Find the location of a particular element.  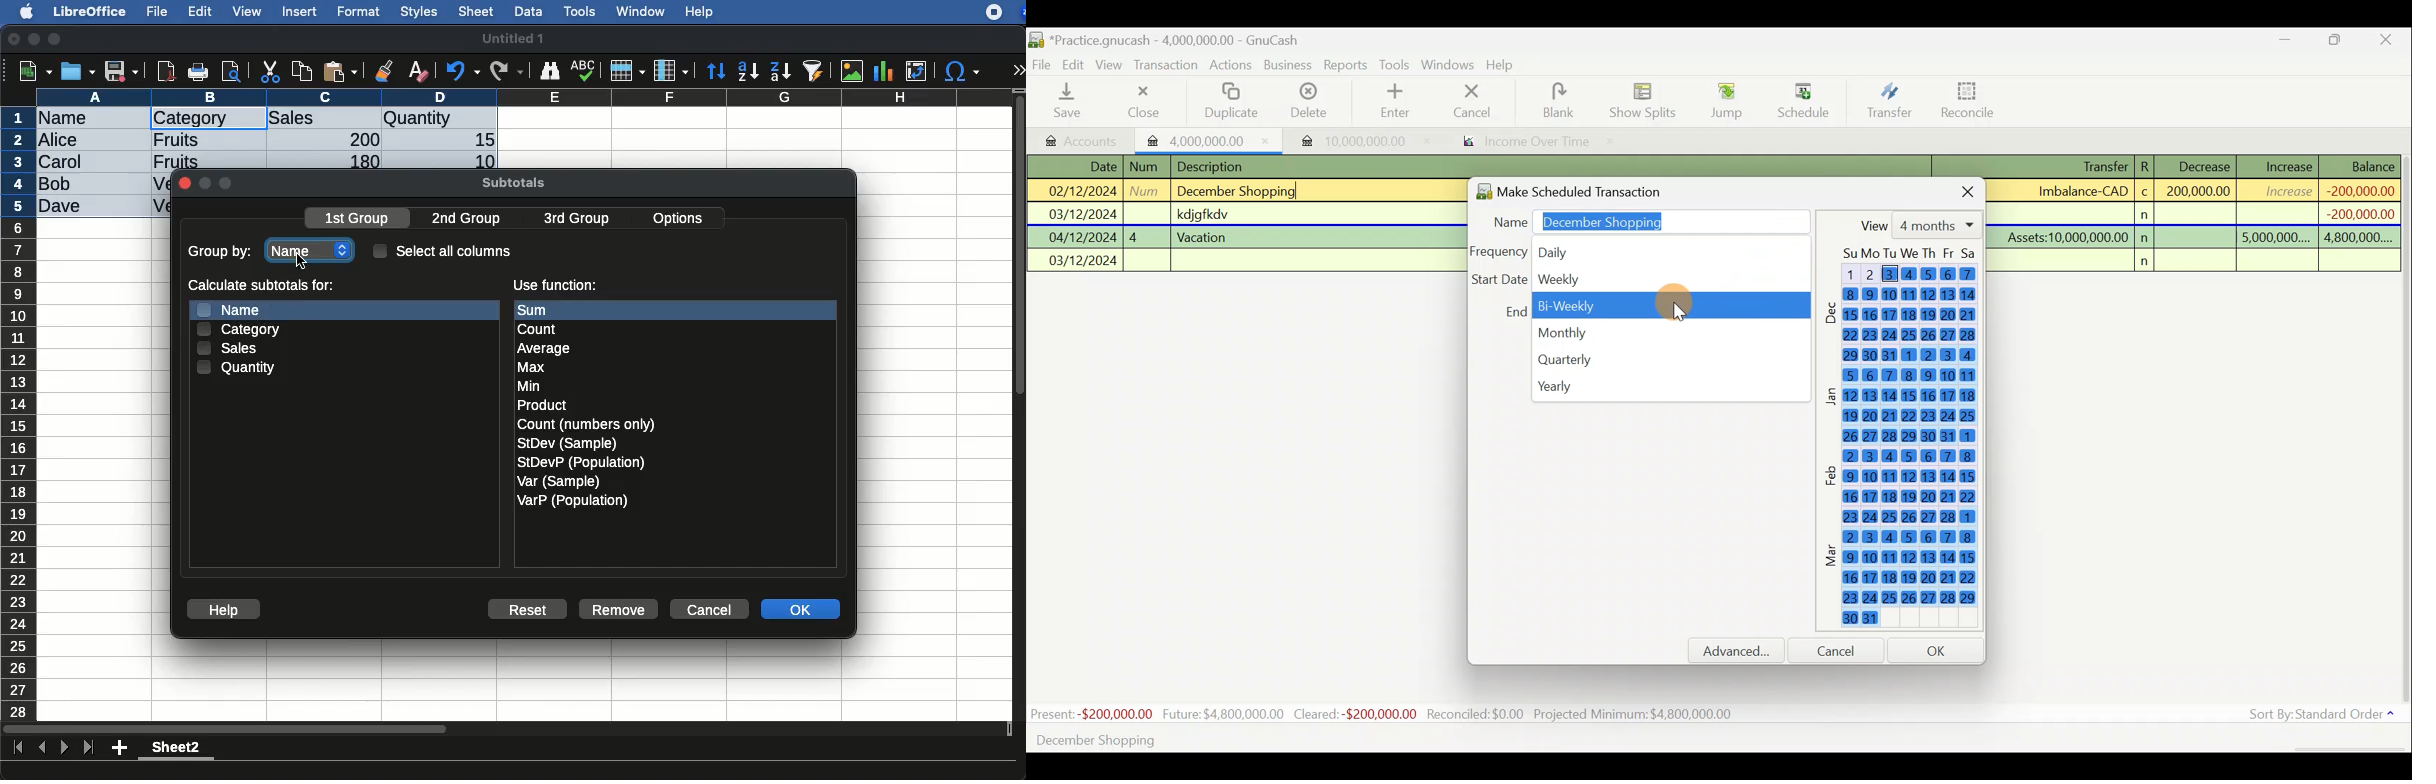

special characters is located at coordinates (960, 71).